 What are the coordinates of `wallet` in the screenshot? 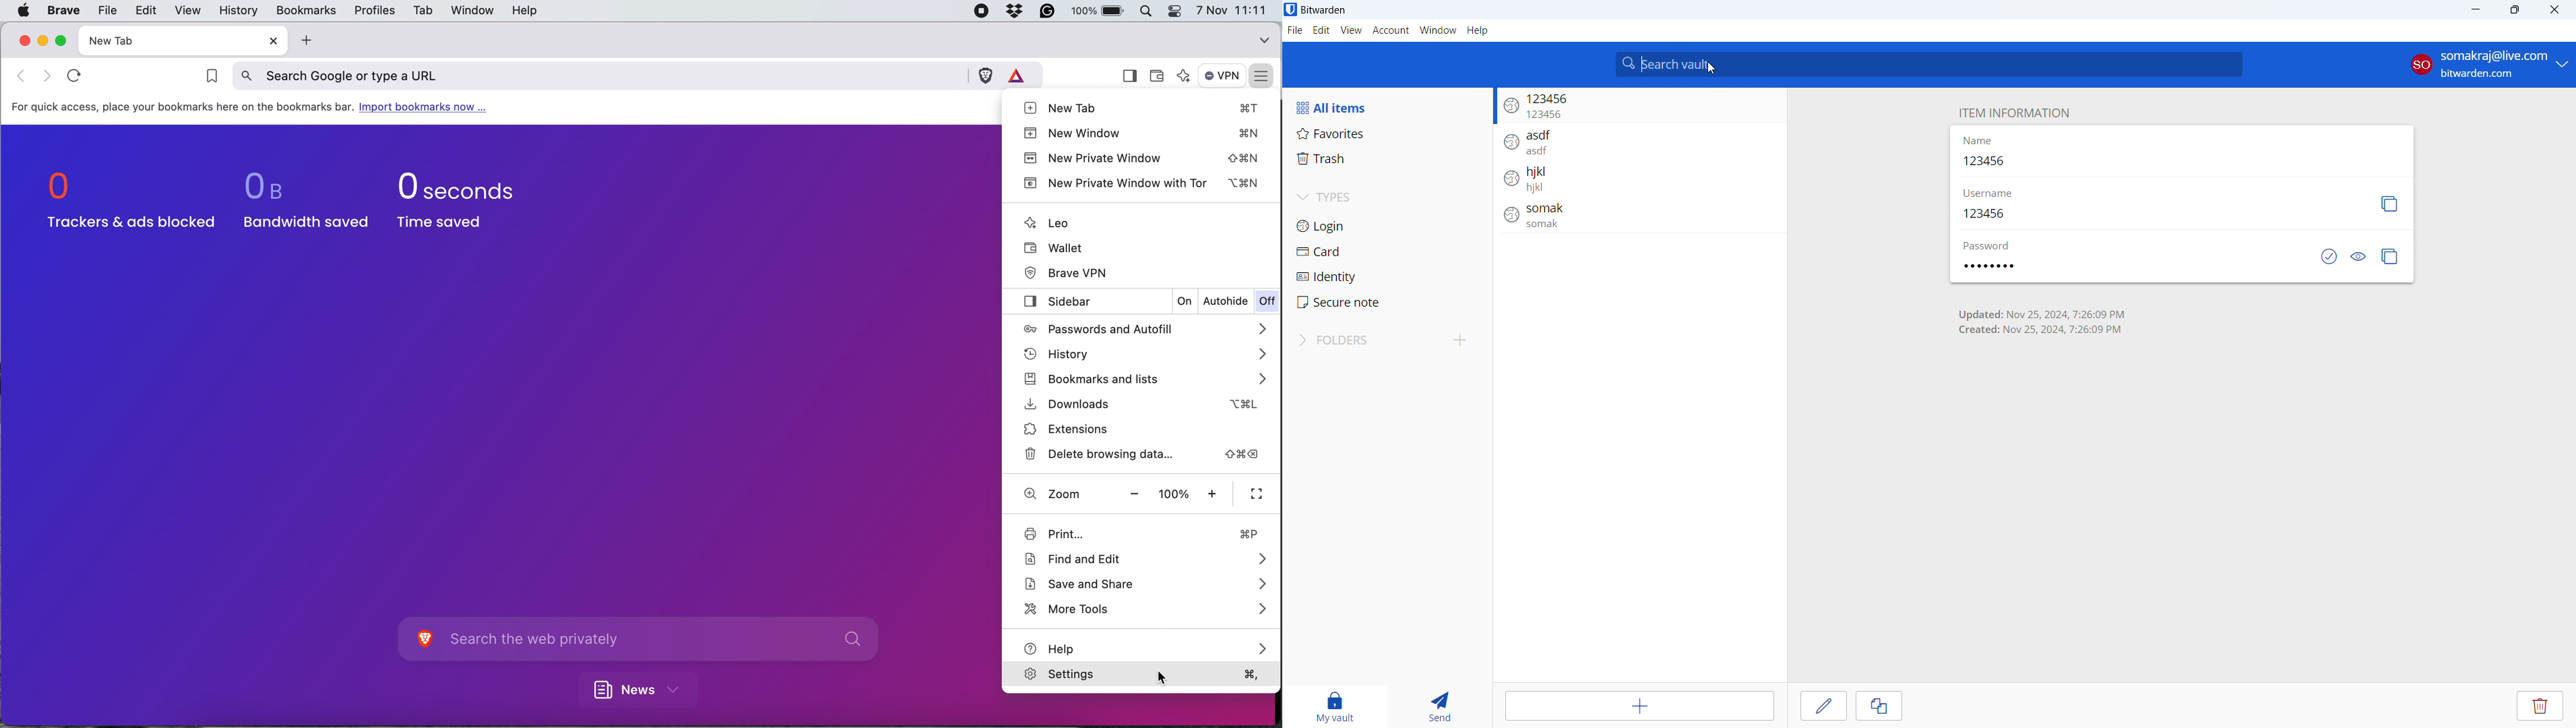 It's located at (1161, 72).